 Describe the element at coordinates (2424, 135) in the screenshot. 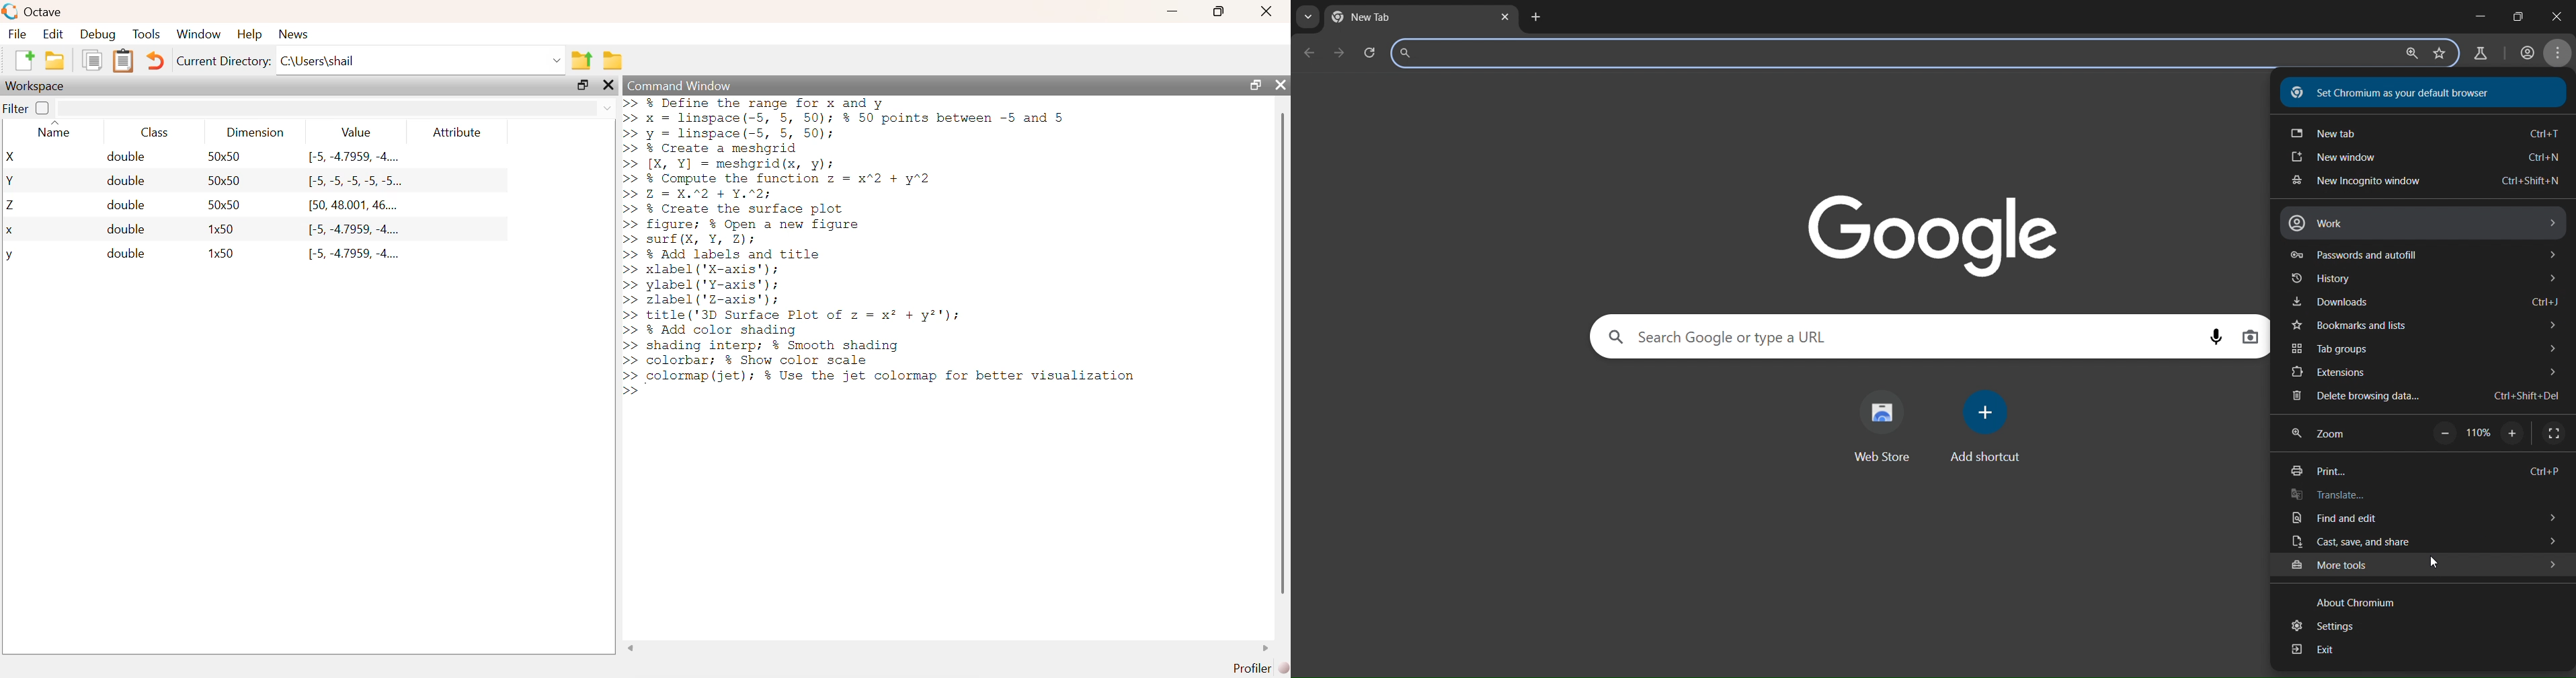

I see `new tab Ctrl+T` at that location.